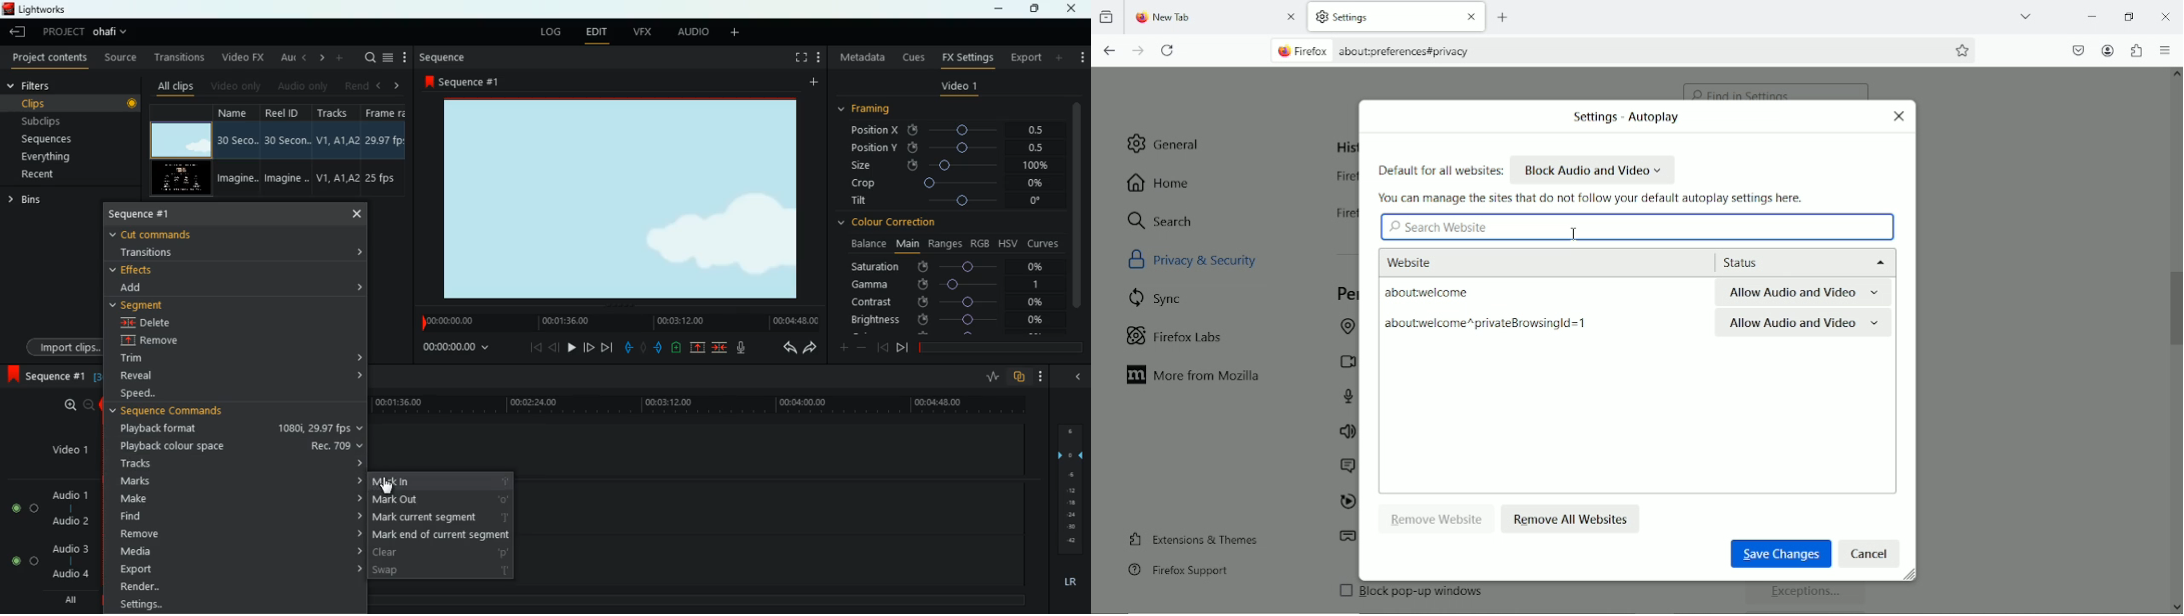 The image size is (2184, 616). Describe the element at coordinates (2108, 51) in the screenshot. I see `account` at that location.